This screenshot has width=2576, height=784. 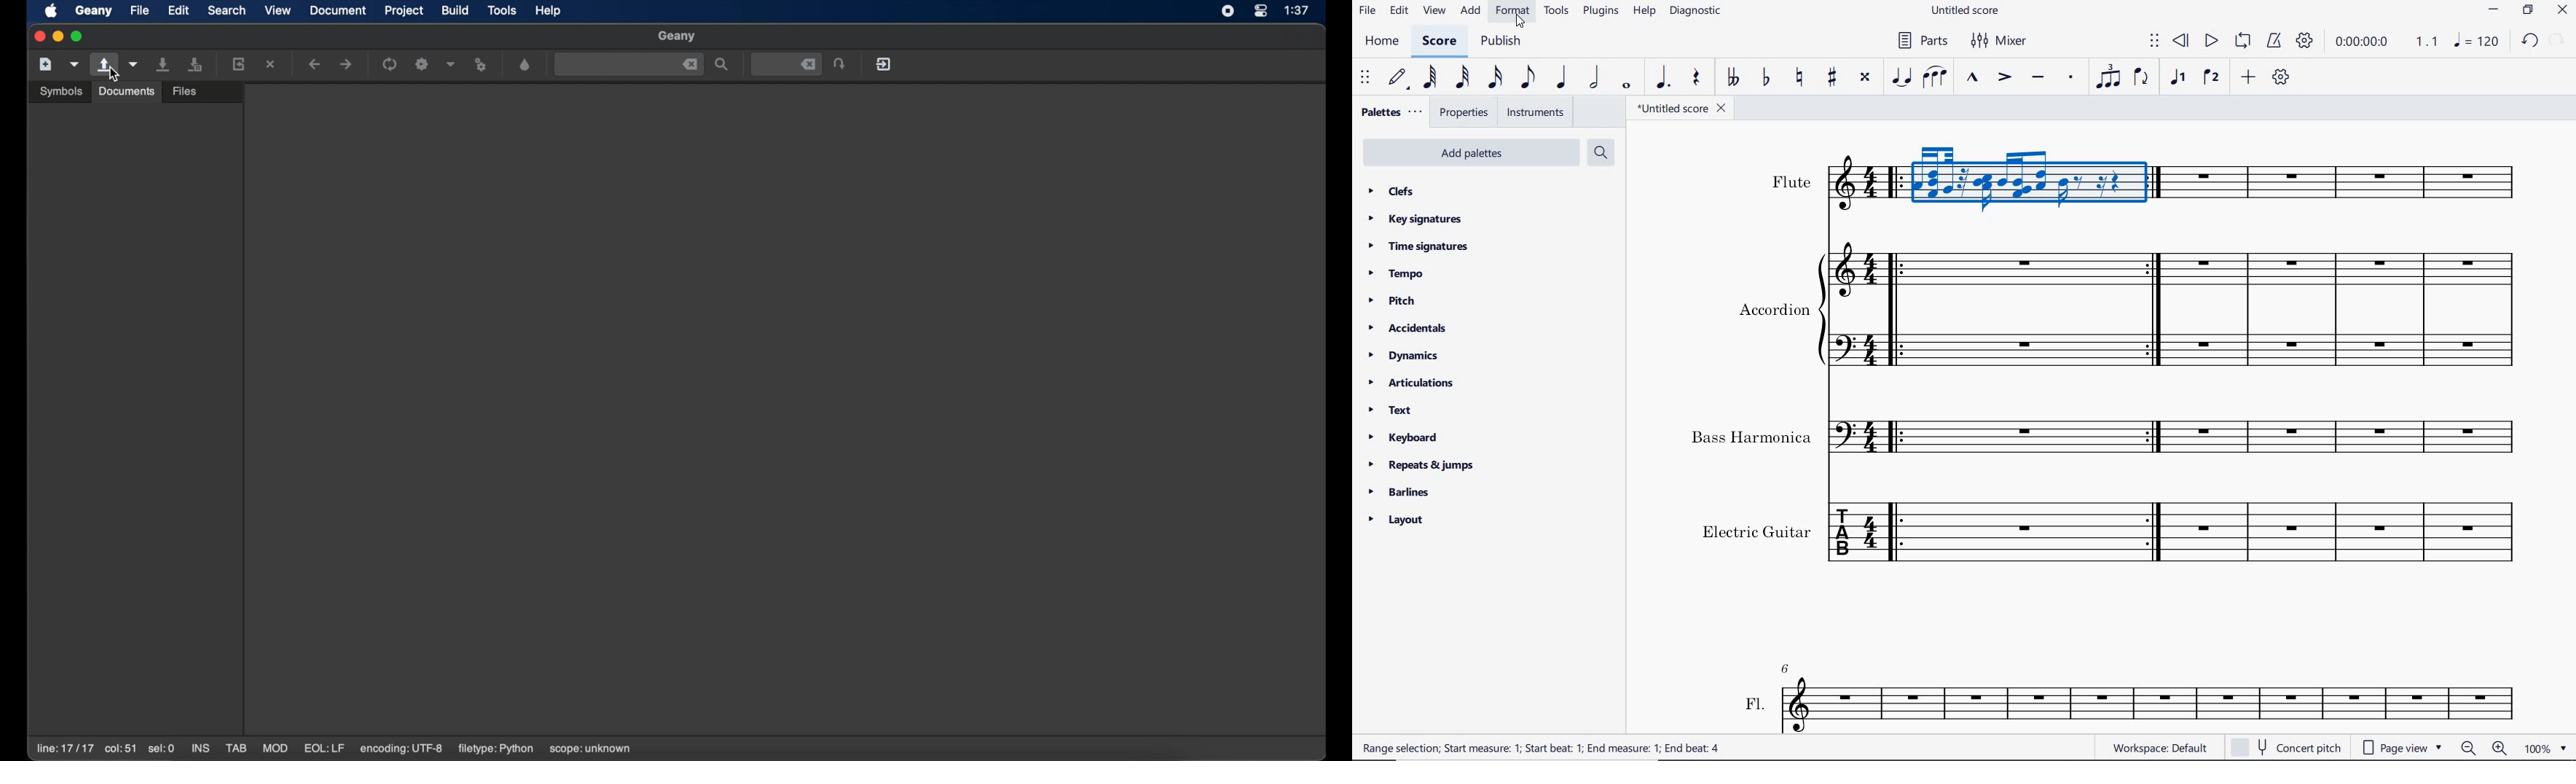 What do you see at coordinates (2401, 746) in the screenshot?
I see `page view` at bounding box center [2401, 746].